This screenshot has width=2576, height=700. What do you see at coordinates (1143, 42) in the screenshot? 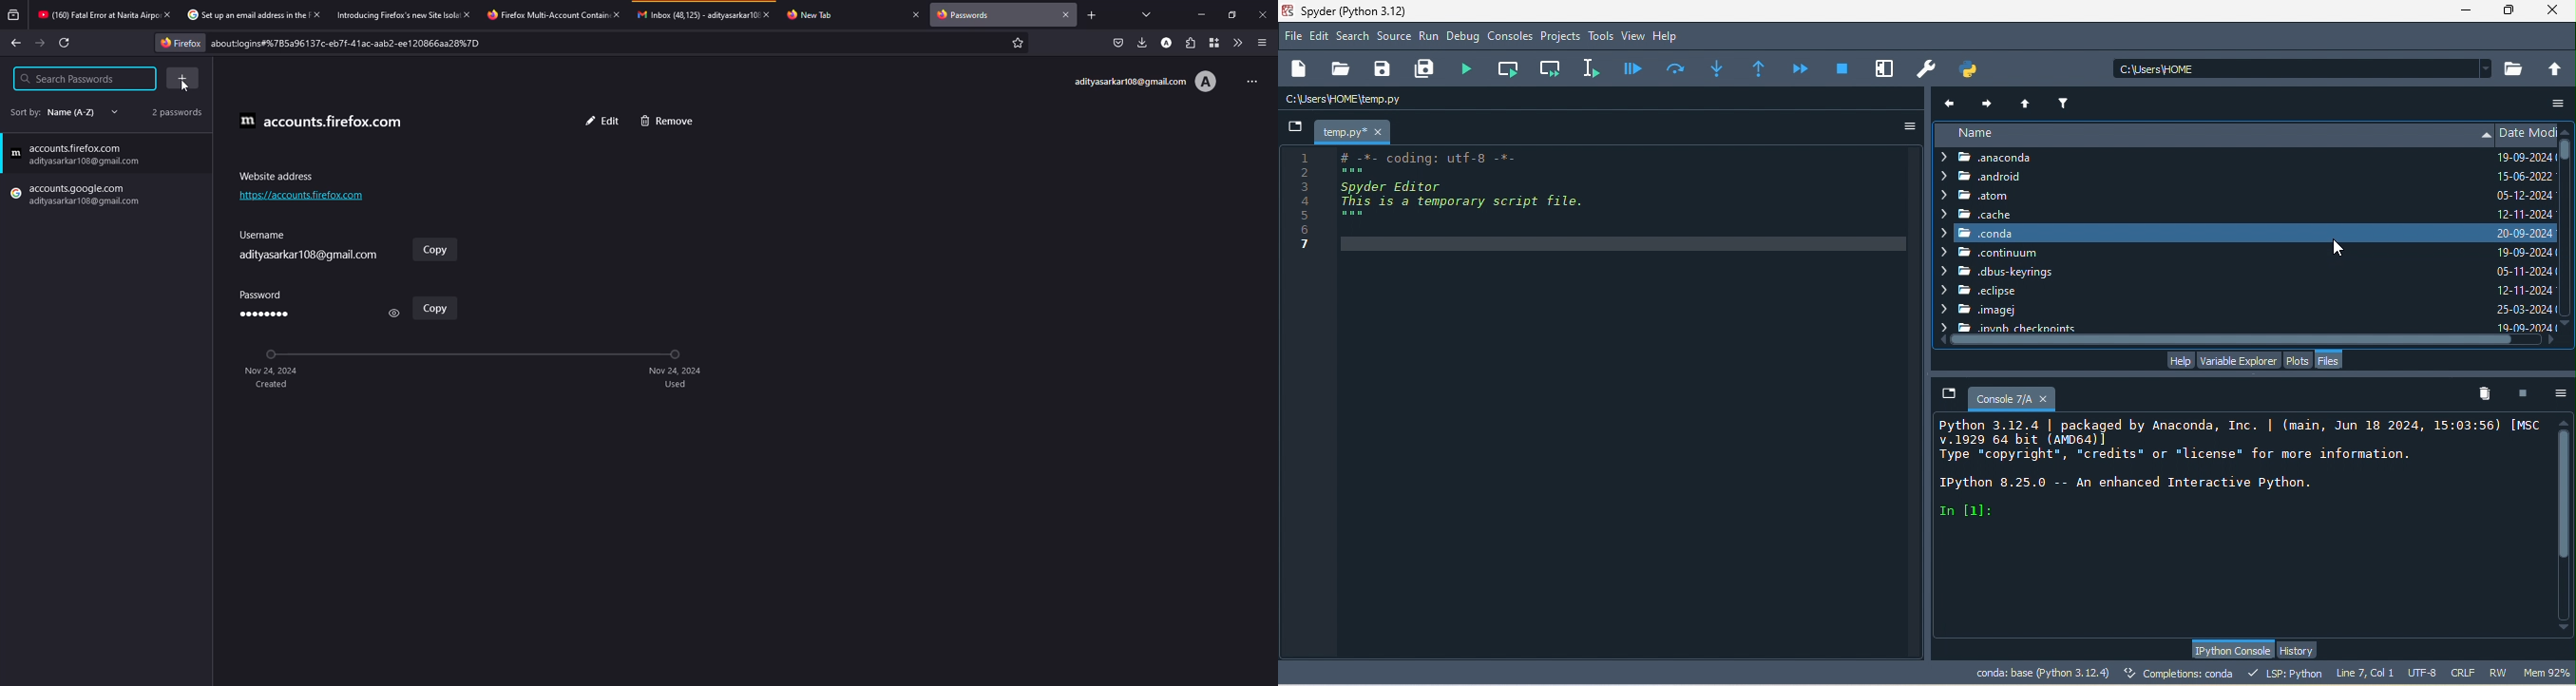
I see `downloads` at bounding box center [1143, 42].